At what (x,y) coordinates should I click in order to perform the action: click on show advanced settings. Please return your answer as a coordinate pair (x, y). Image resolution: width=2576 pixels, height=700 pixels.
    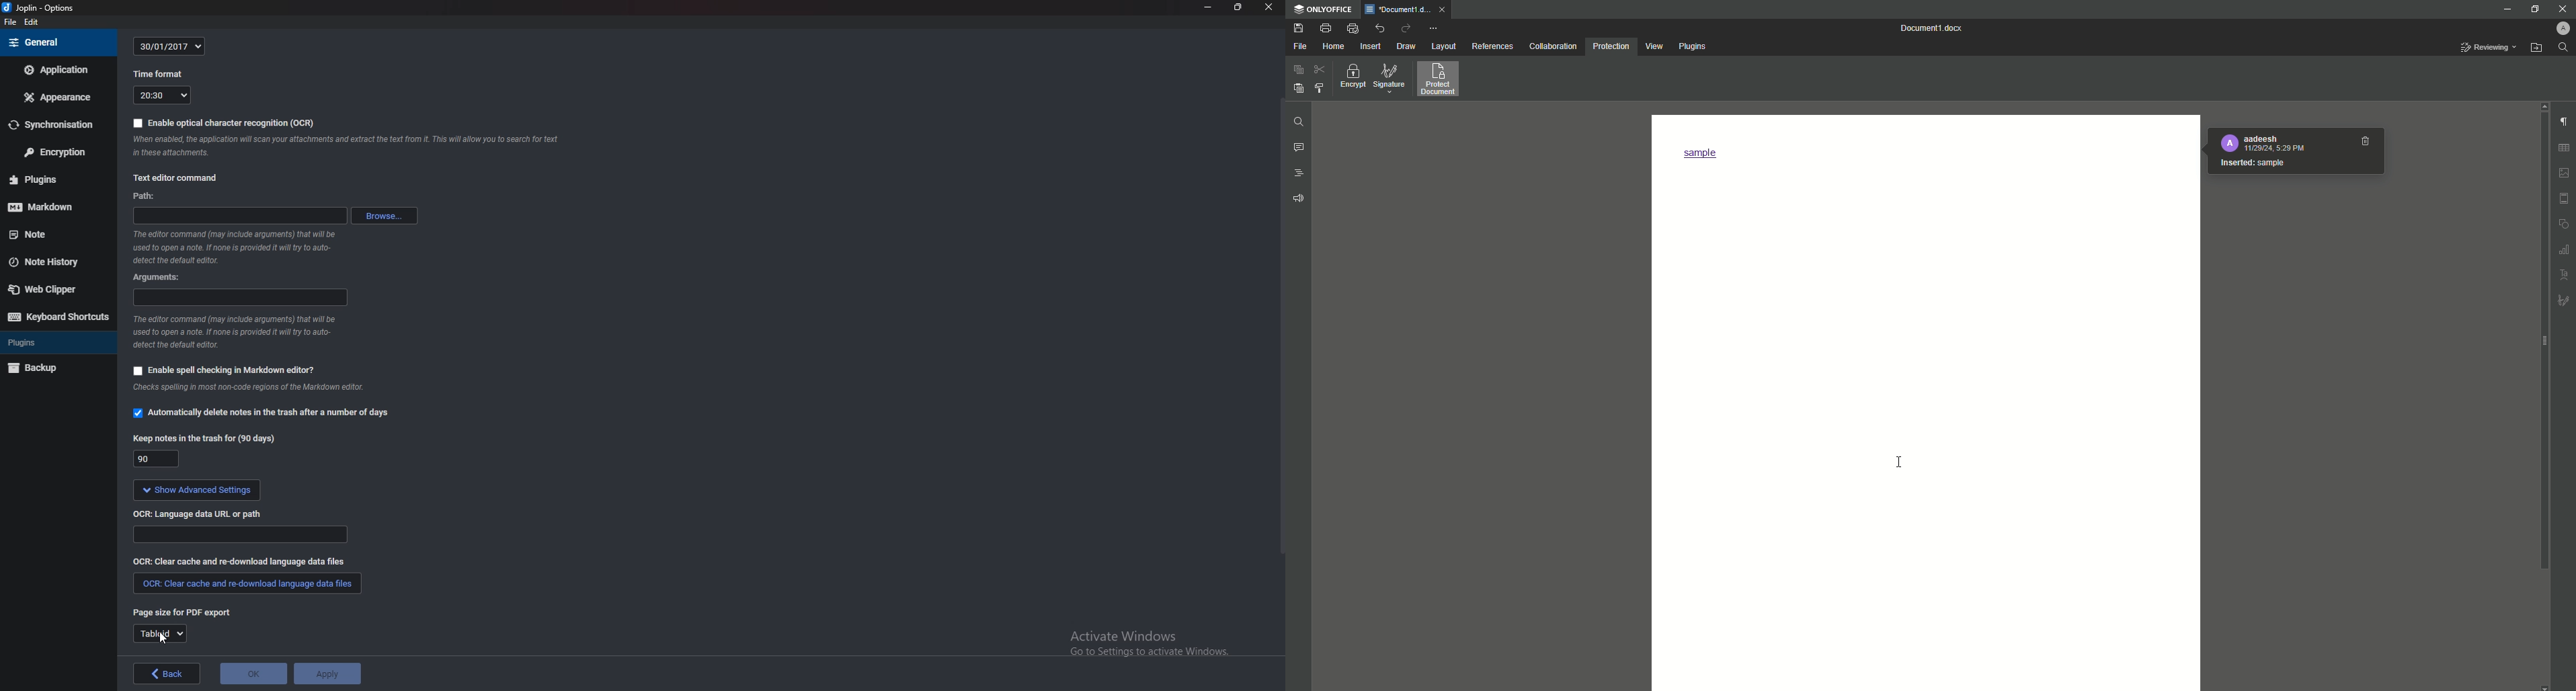
    Looking at the image, I should click on (229, 490).